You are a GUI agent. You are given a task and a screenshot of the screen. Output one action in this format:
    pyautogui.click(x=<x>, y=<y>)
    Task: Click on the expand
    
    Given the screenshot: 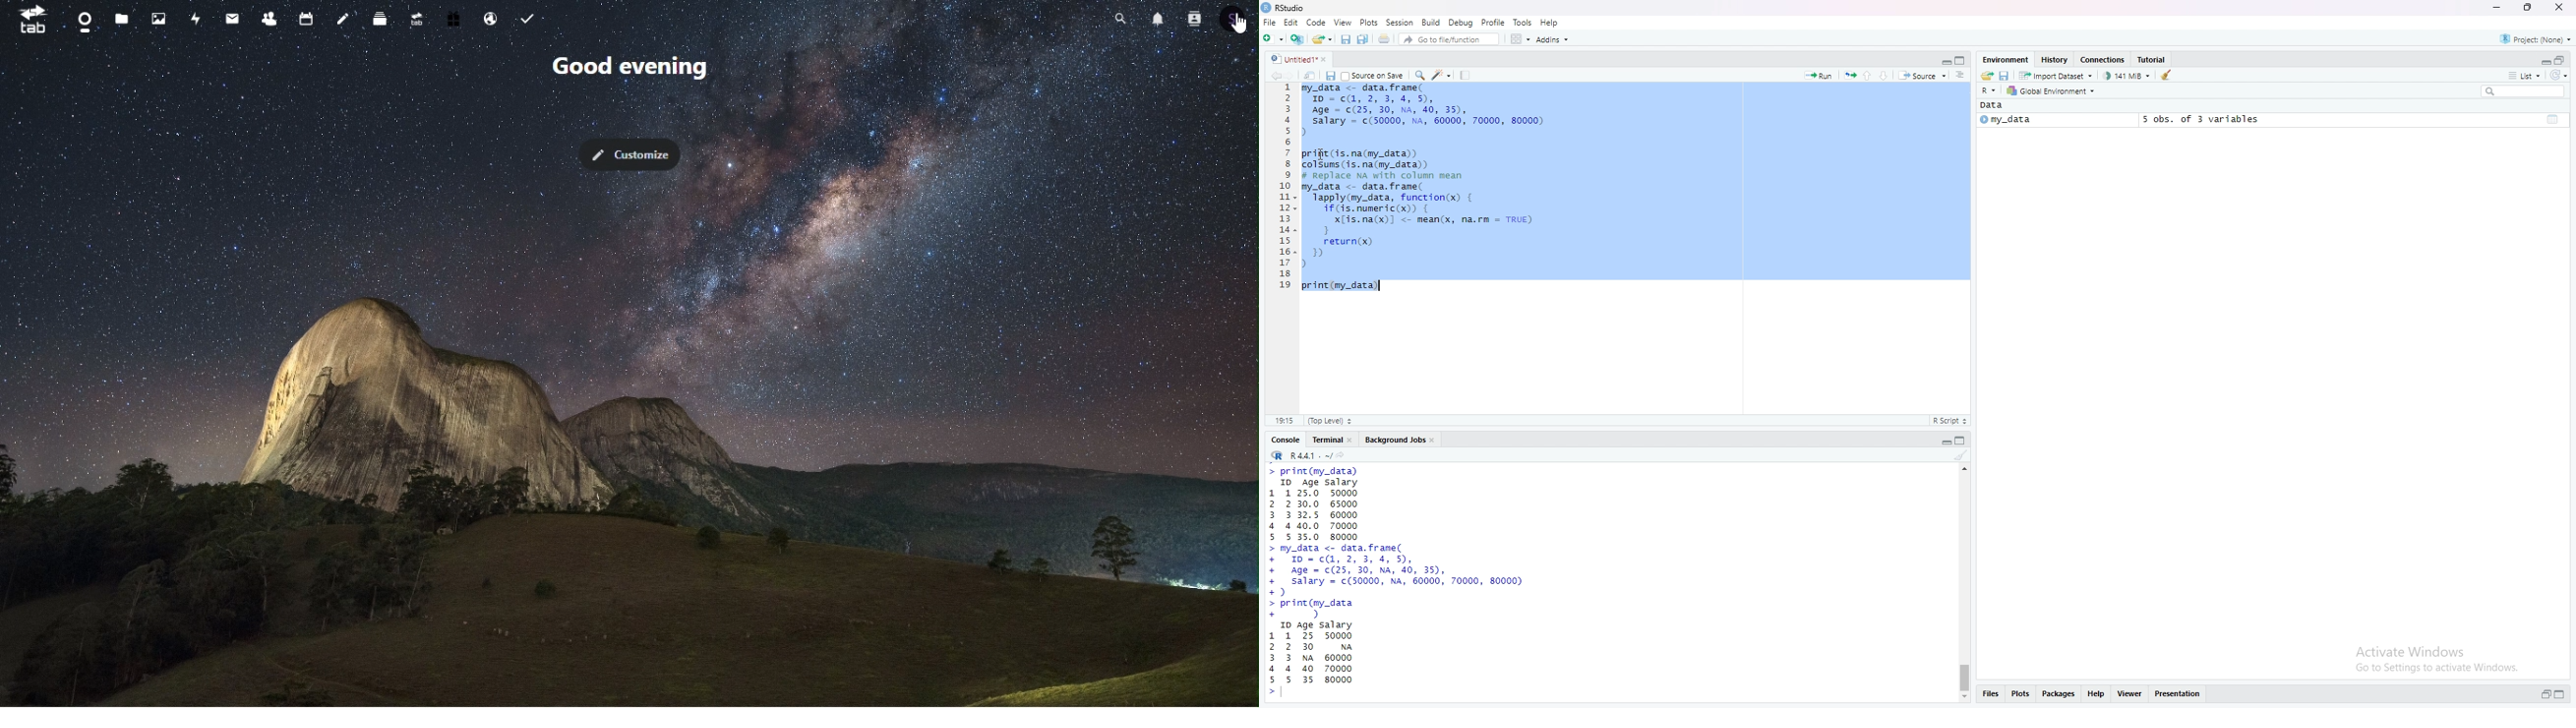 What is the action you would take?
    pyautogui.click(x=1945, y=61)
    